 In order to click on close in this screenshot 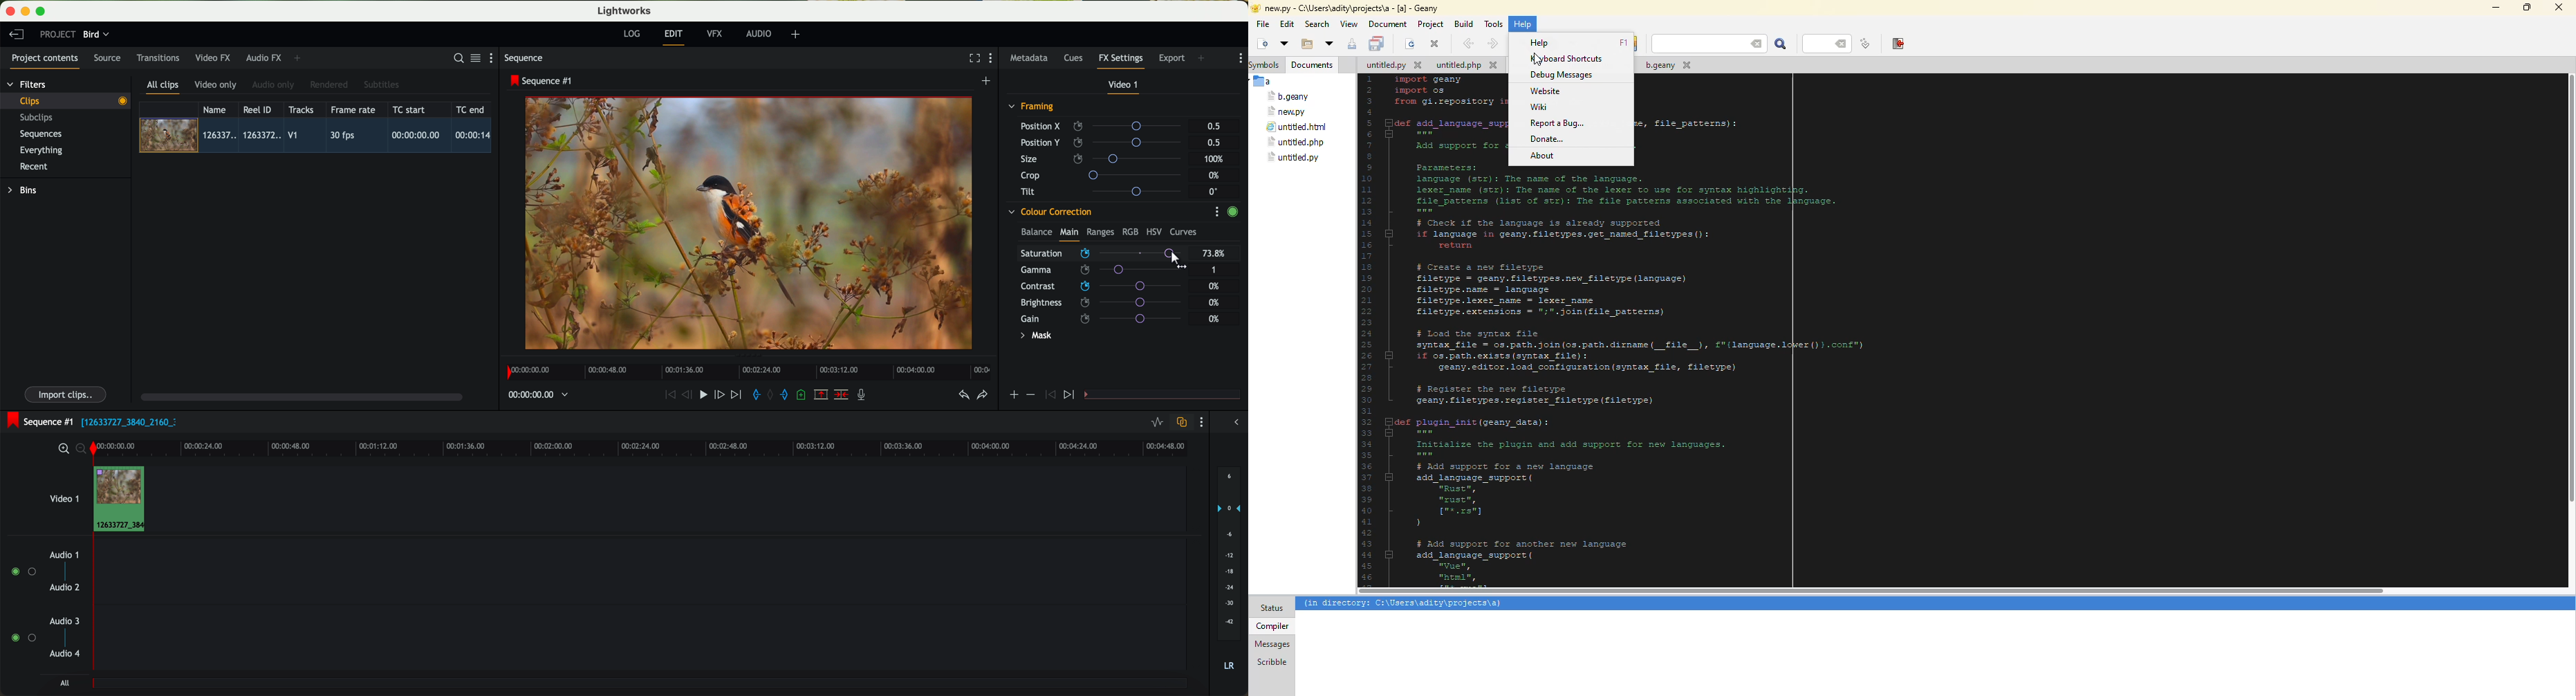, I will do `click(2558, 8)`.